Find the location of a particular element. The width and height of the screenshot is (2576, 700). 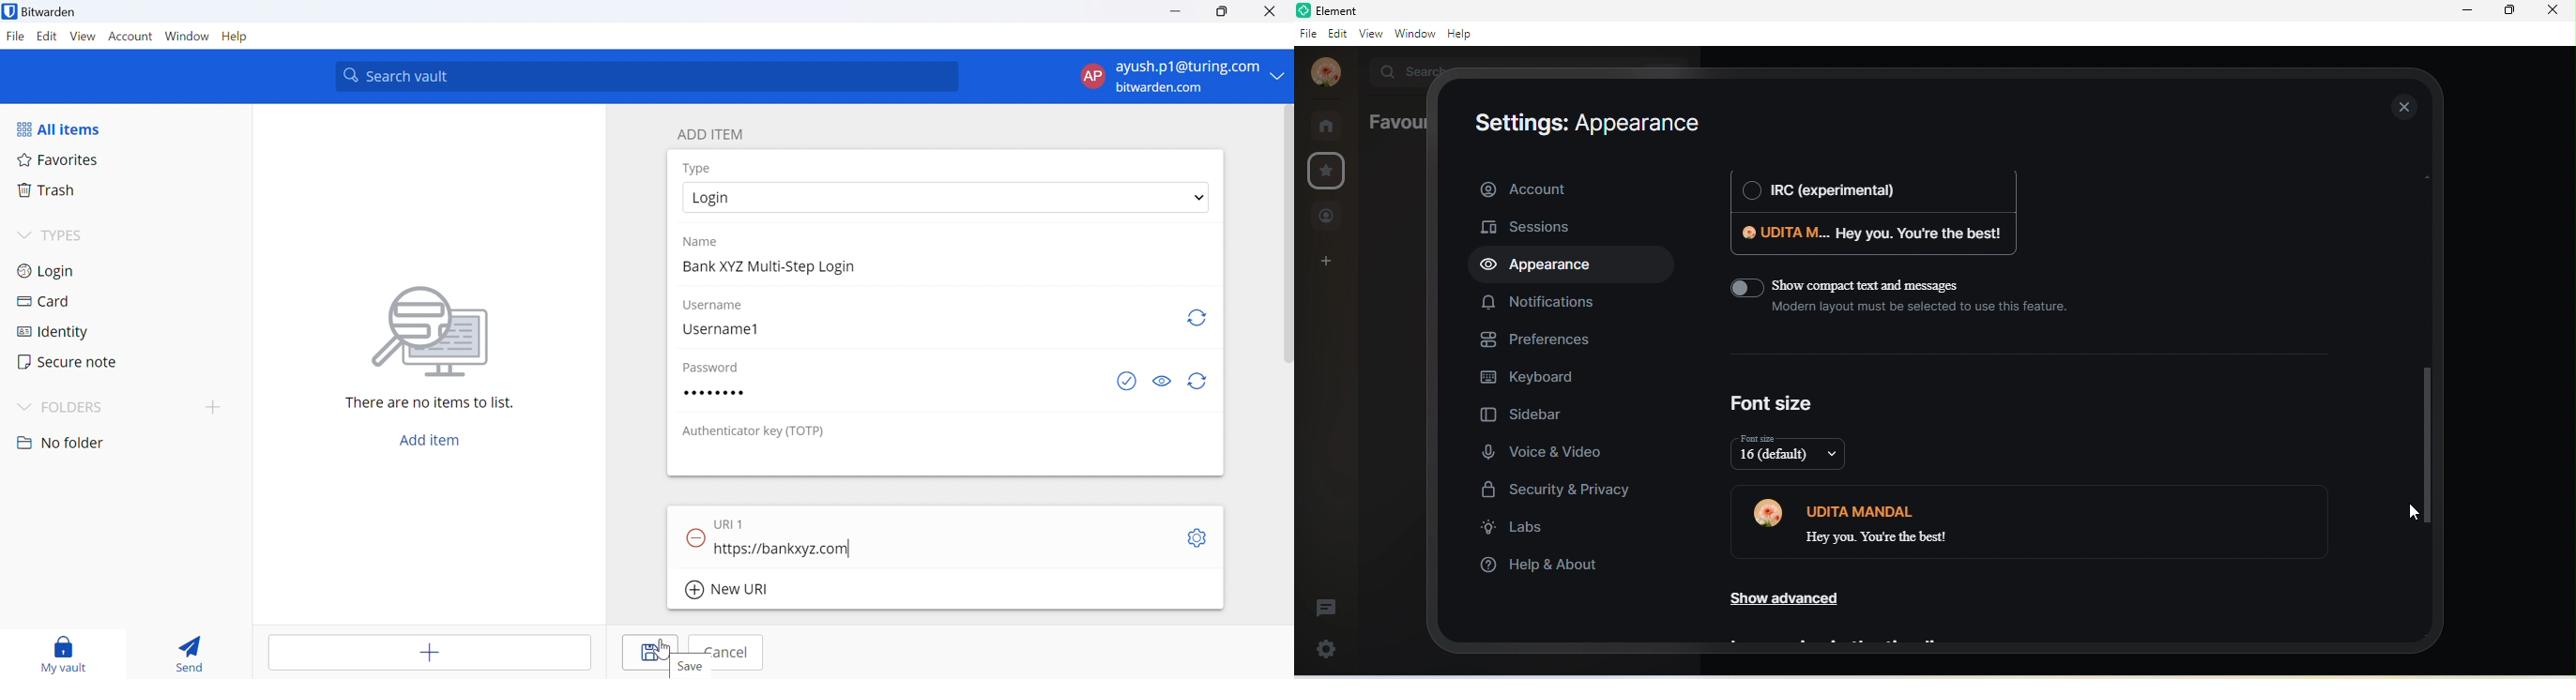

security and privacy is located at coordinates (1554, 490).